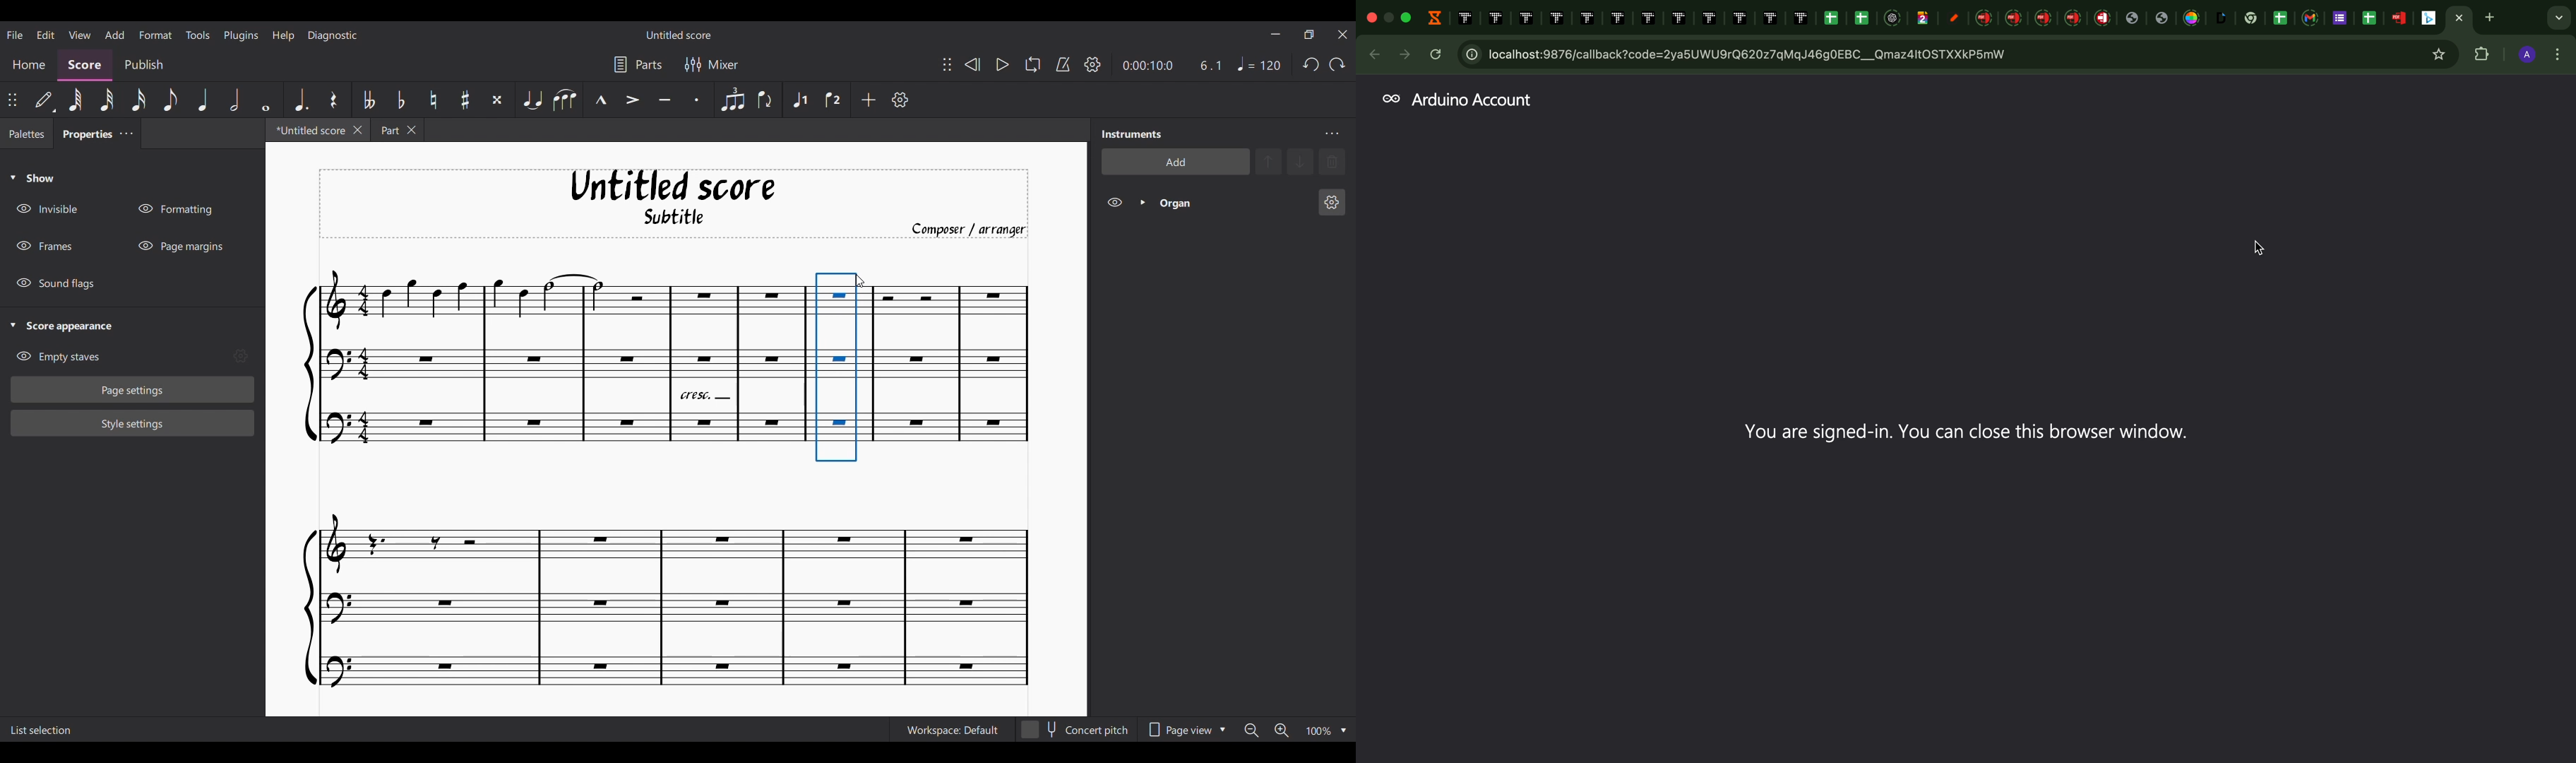 The image size is (2576, 784). I want to click on Customize toolbar, so click(900, 100).